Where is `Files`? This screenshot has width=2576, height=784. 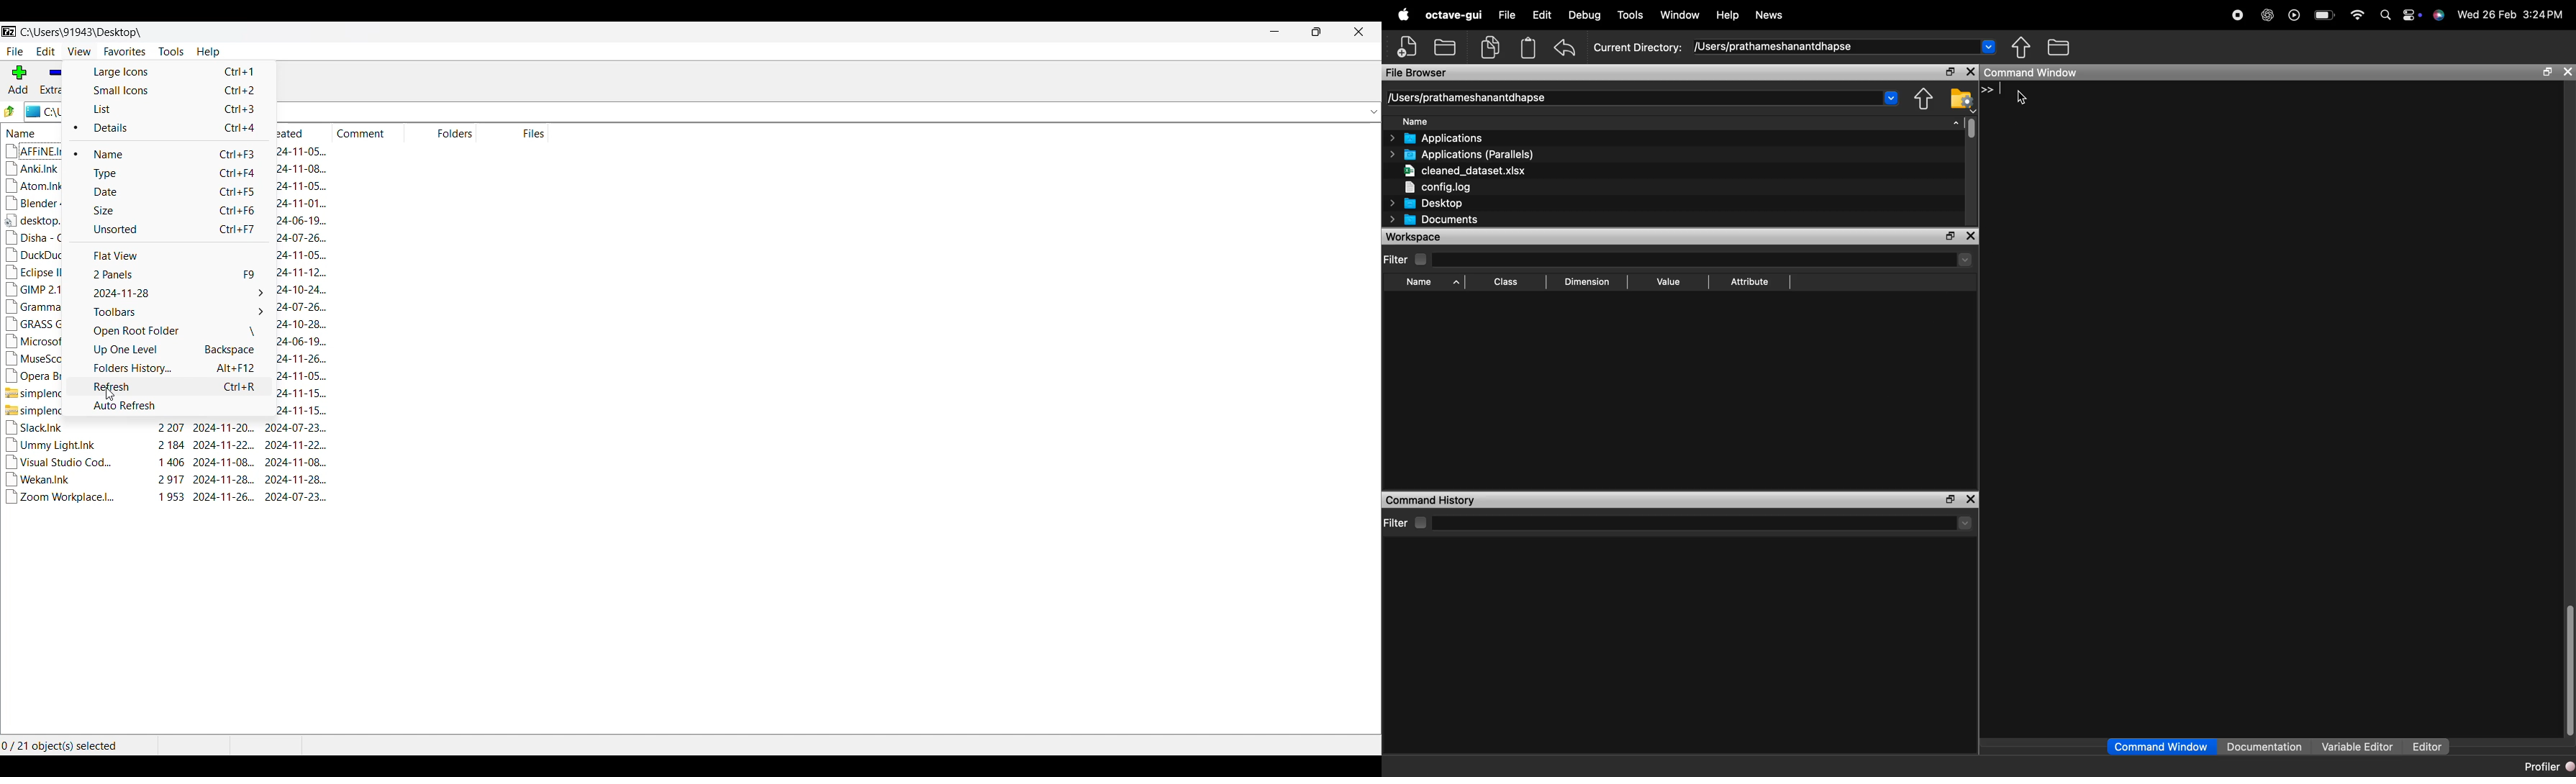
Files is located at coordinates (512, 132).